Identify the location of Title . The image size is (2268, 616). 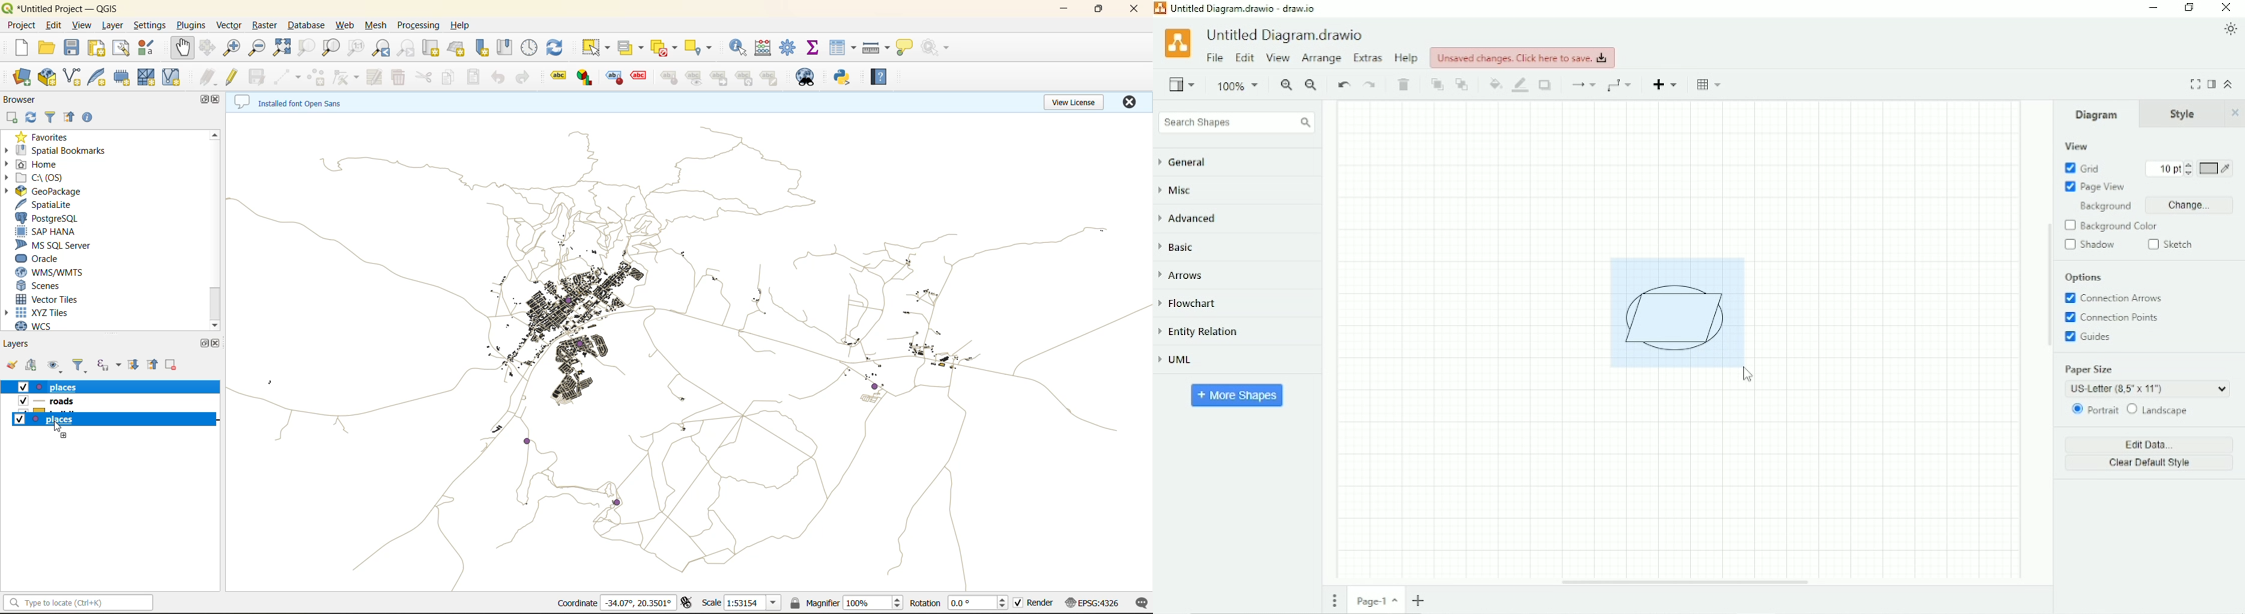
(1242, 8).